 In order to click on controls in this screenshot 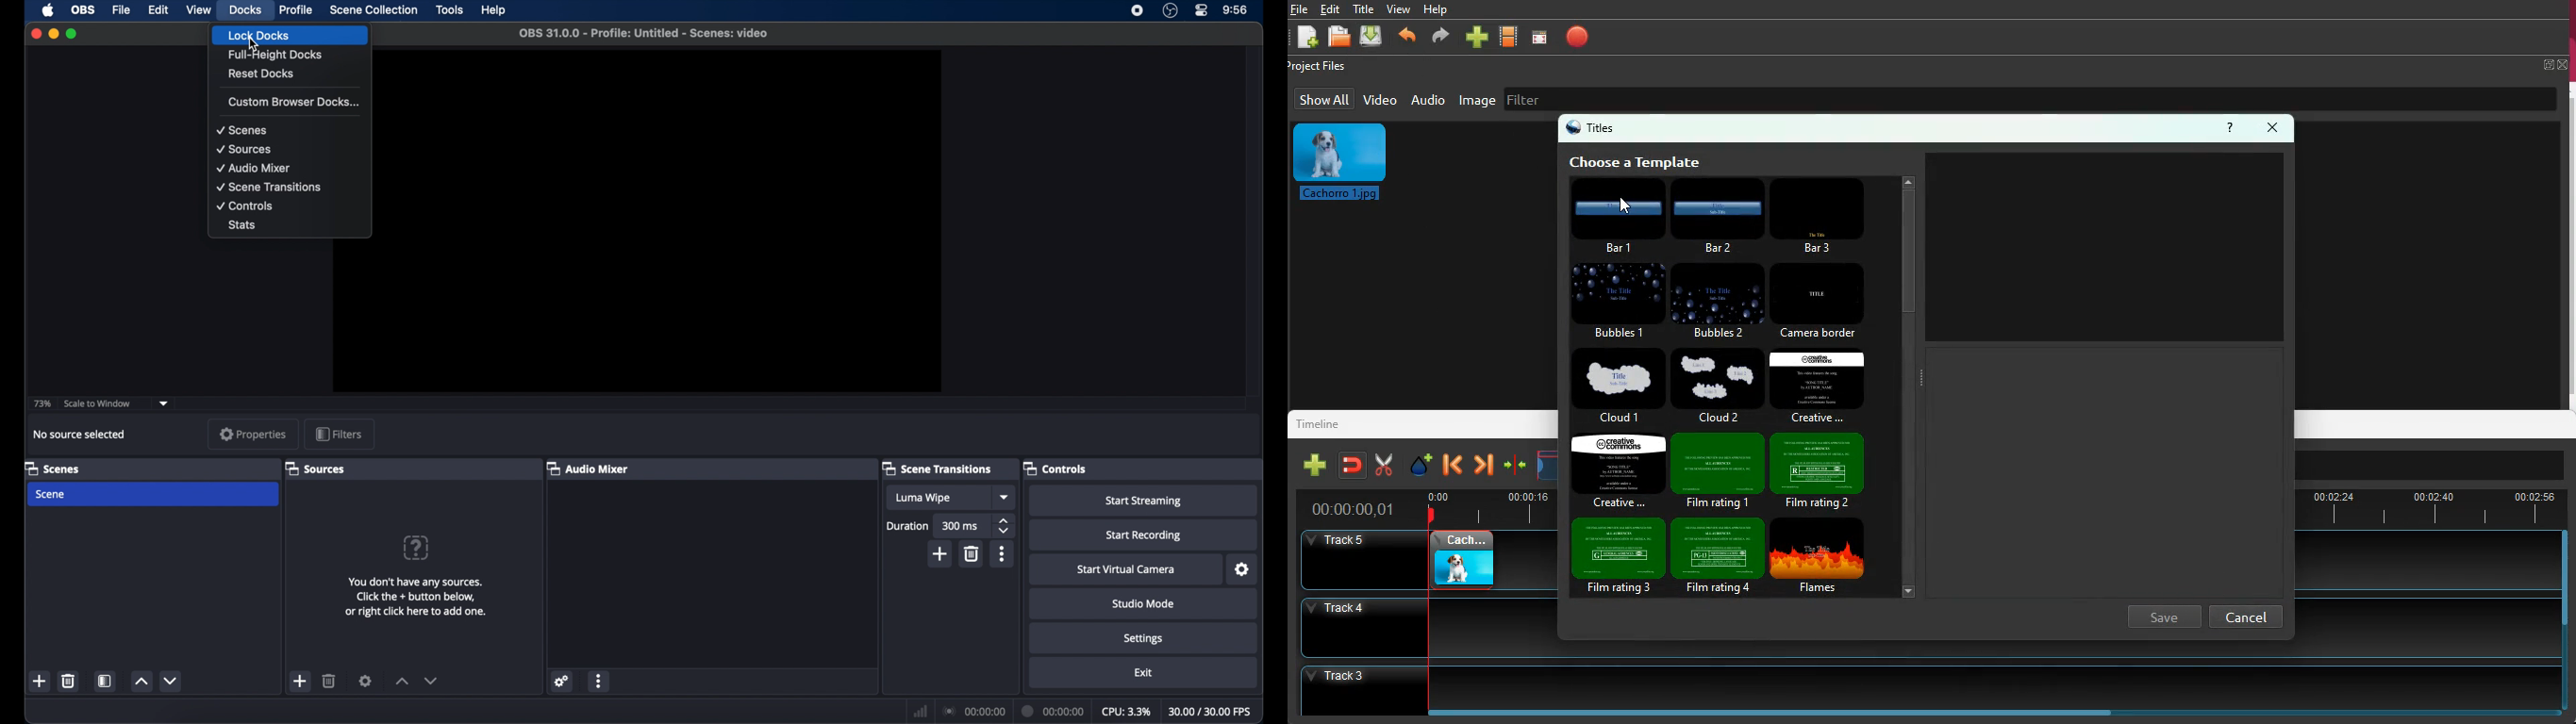, I will do `click(1058, 468)`.